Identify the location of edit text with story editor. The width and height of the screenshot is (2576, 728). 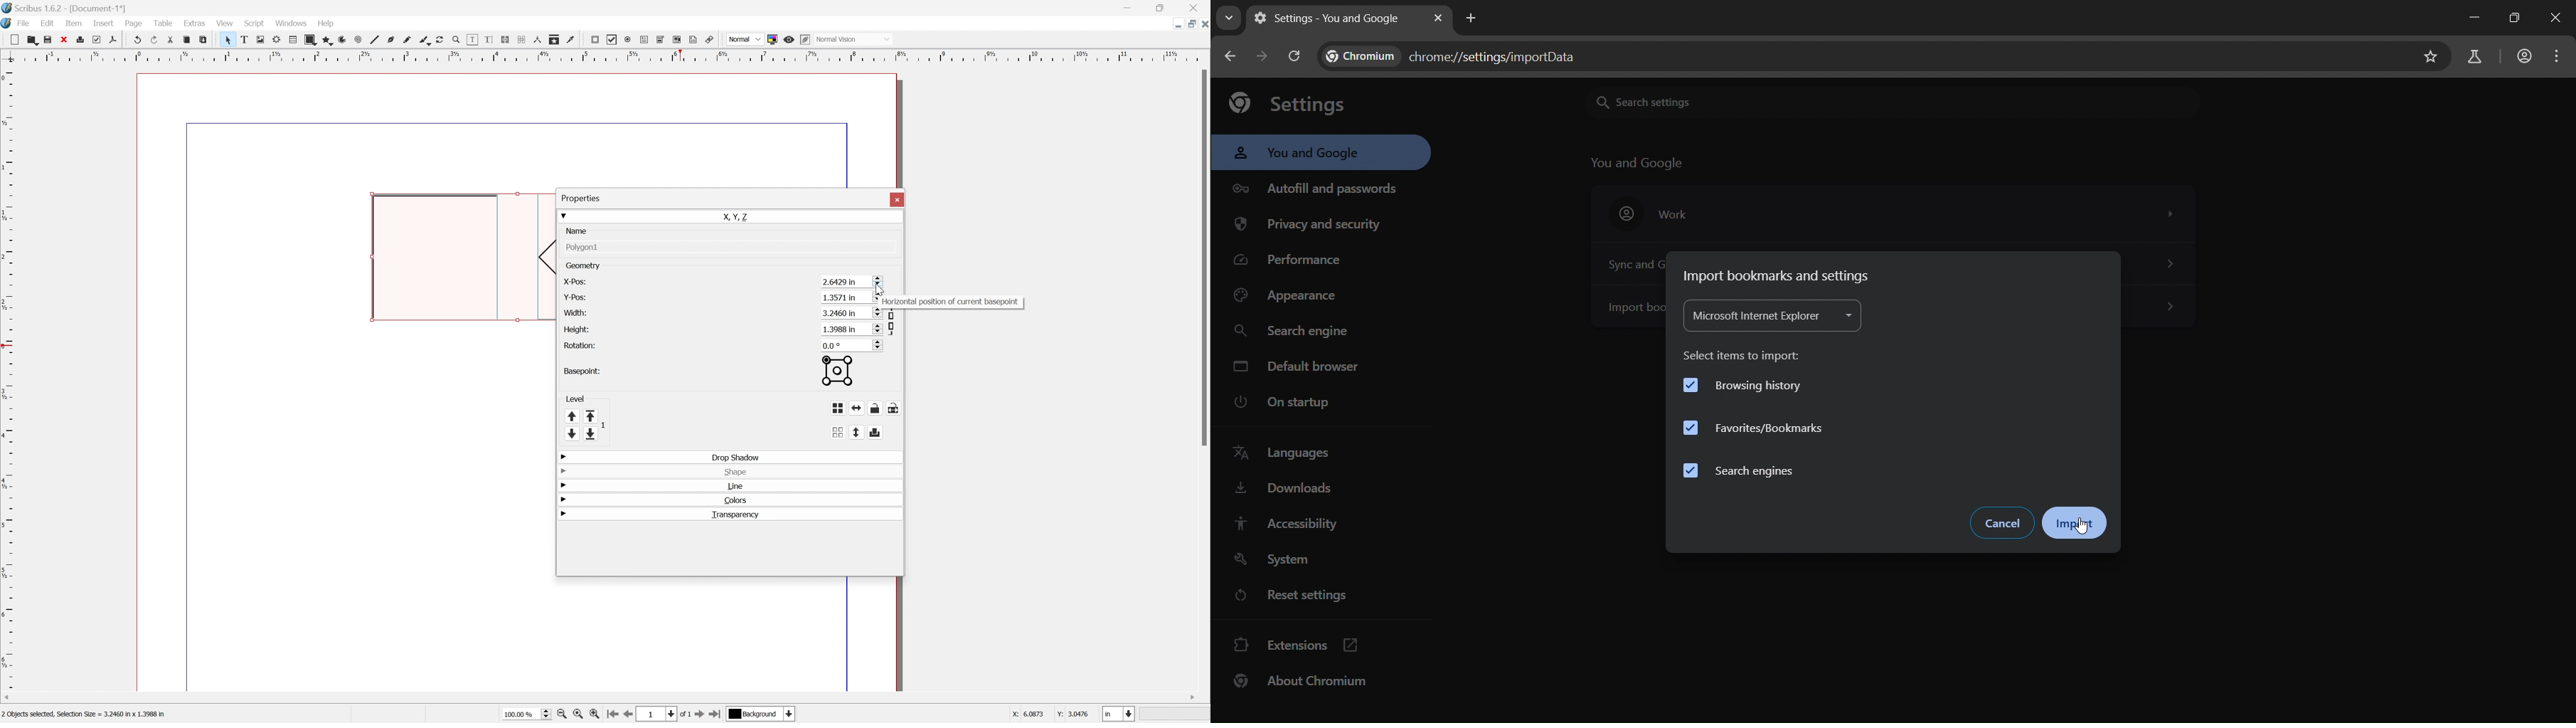
(488, 40).